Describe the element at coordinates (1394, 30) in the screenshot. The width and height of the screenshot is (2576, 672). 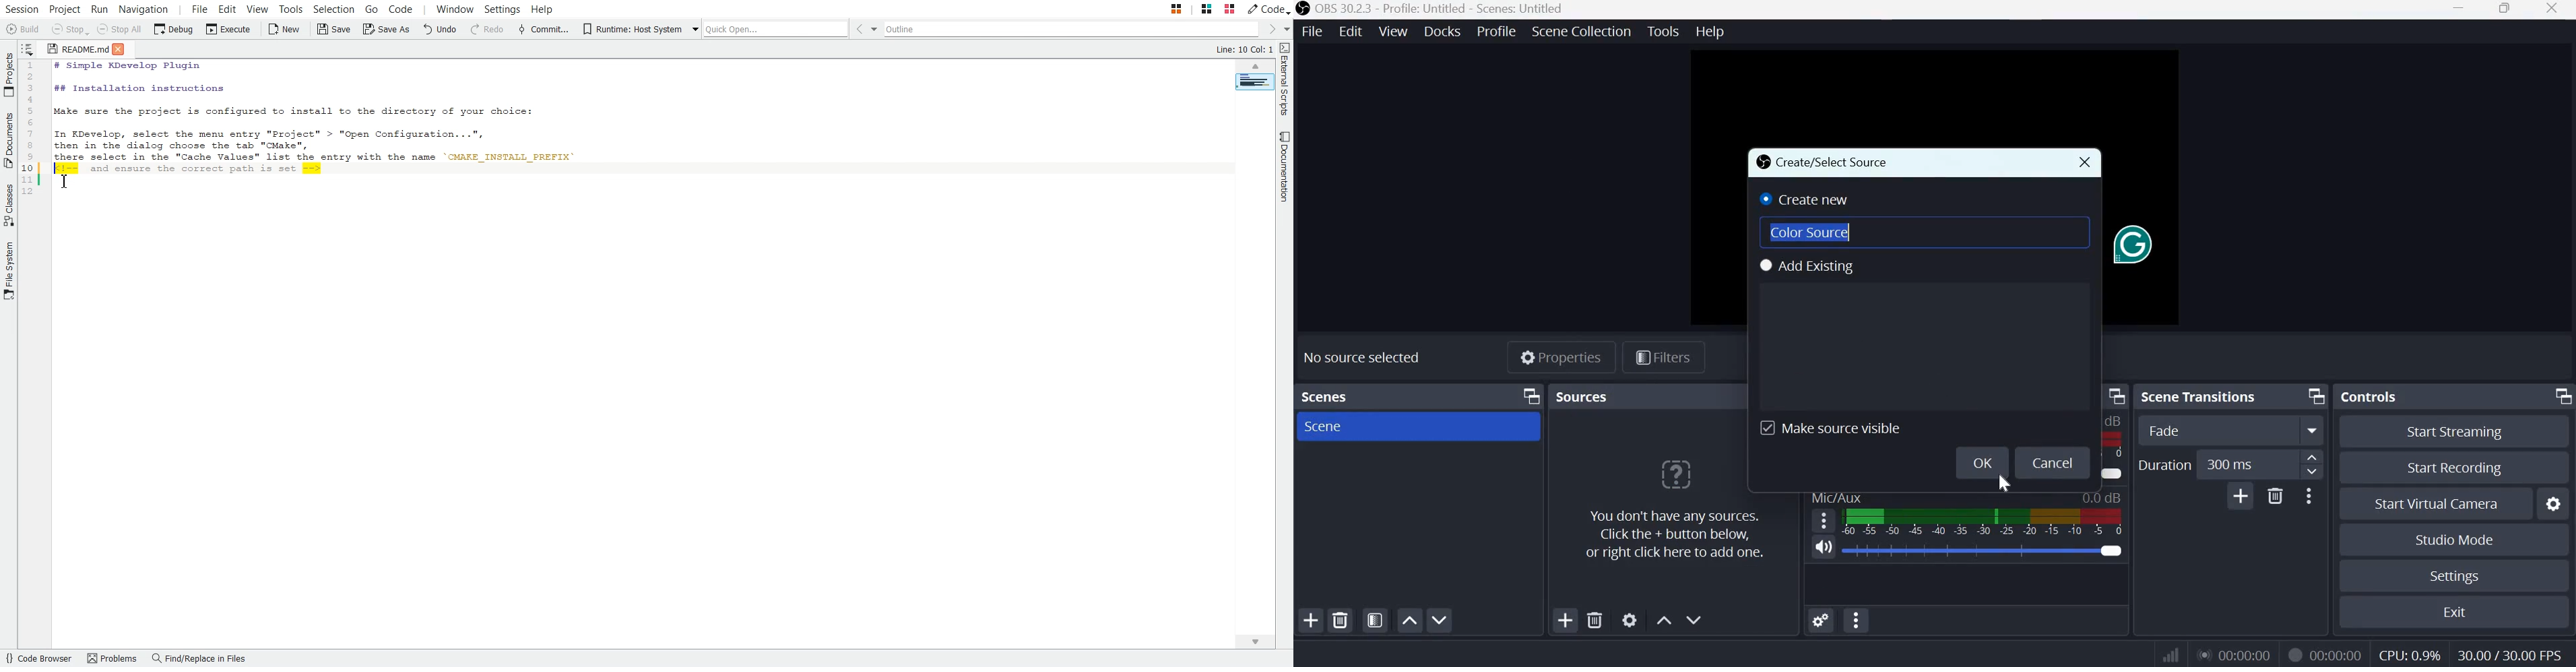
I see `View` at that location.